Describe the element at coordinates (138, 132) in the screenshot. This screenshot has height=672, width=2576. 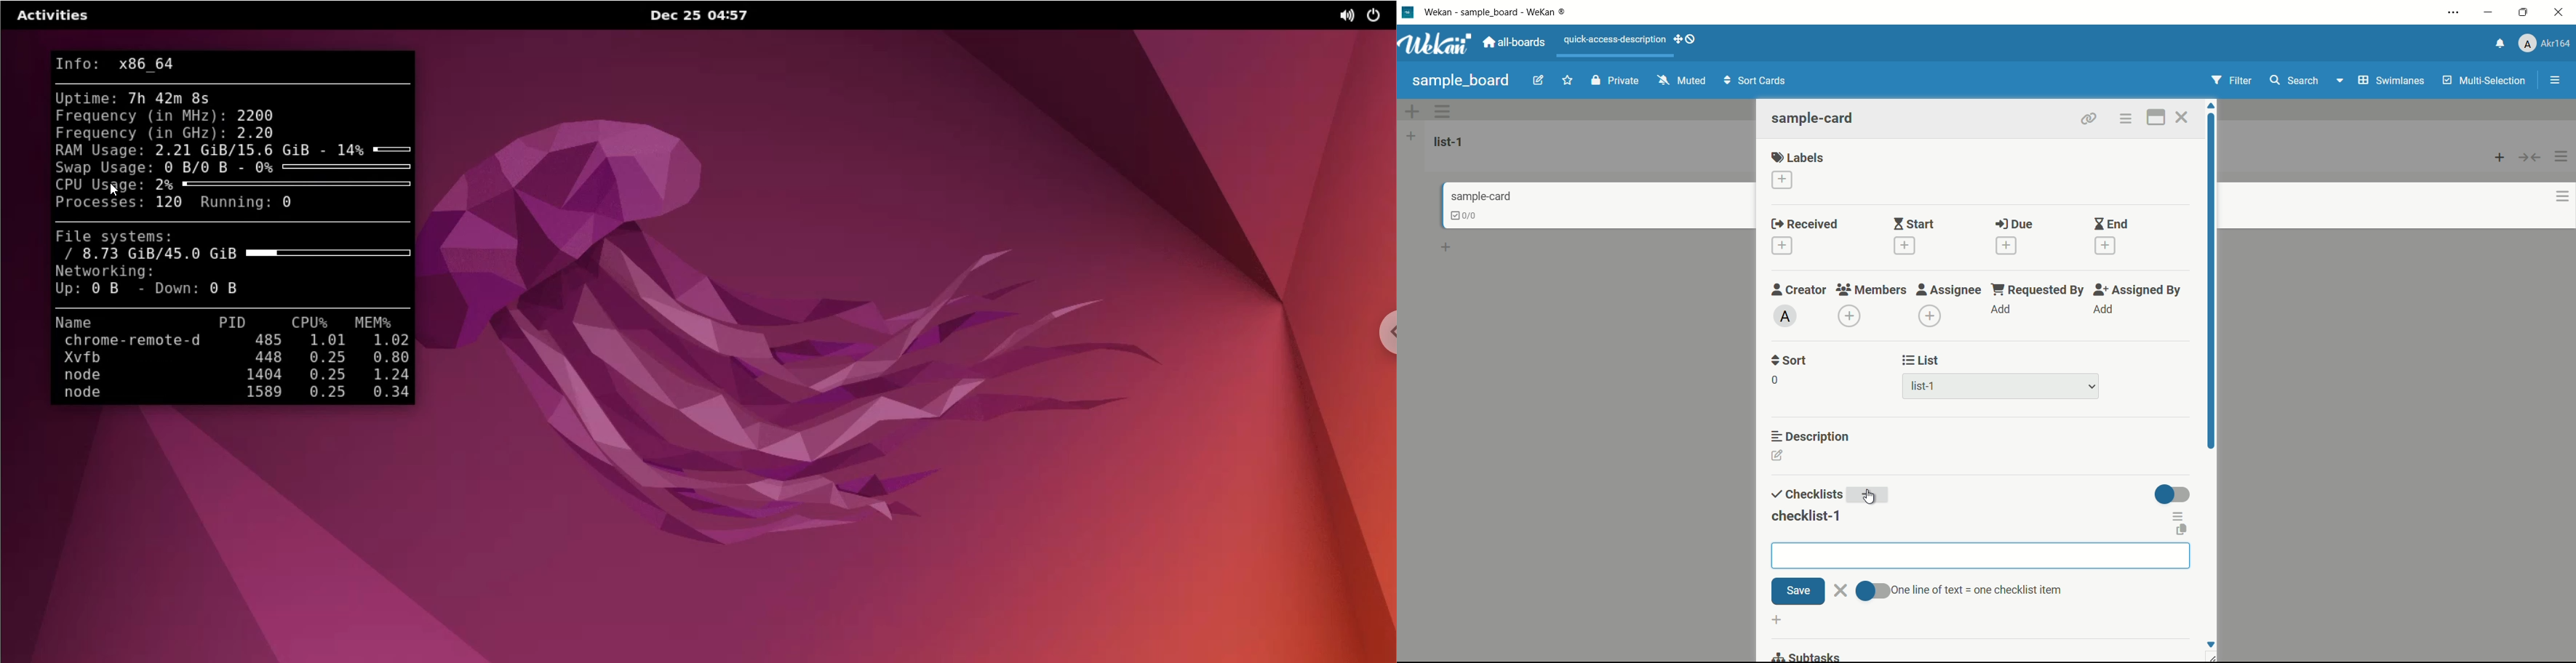
I see `frequency (in GHz)` at that location.